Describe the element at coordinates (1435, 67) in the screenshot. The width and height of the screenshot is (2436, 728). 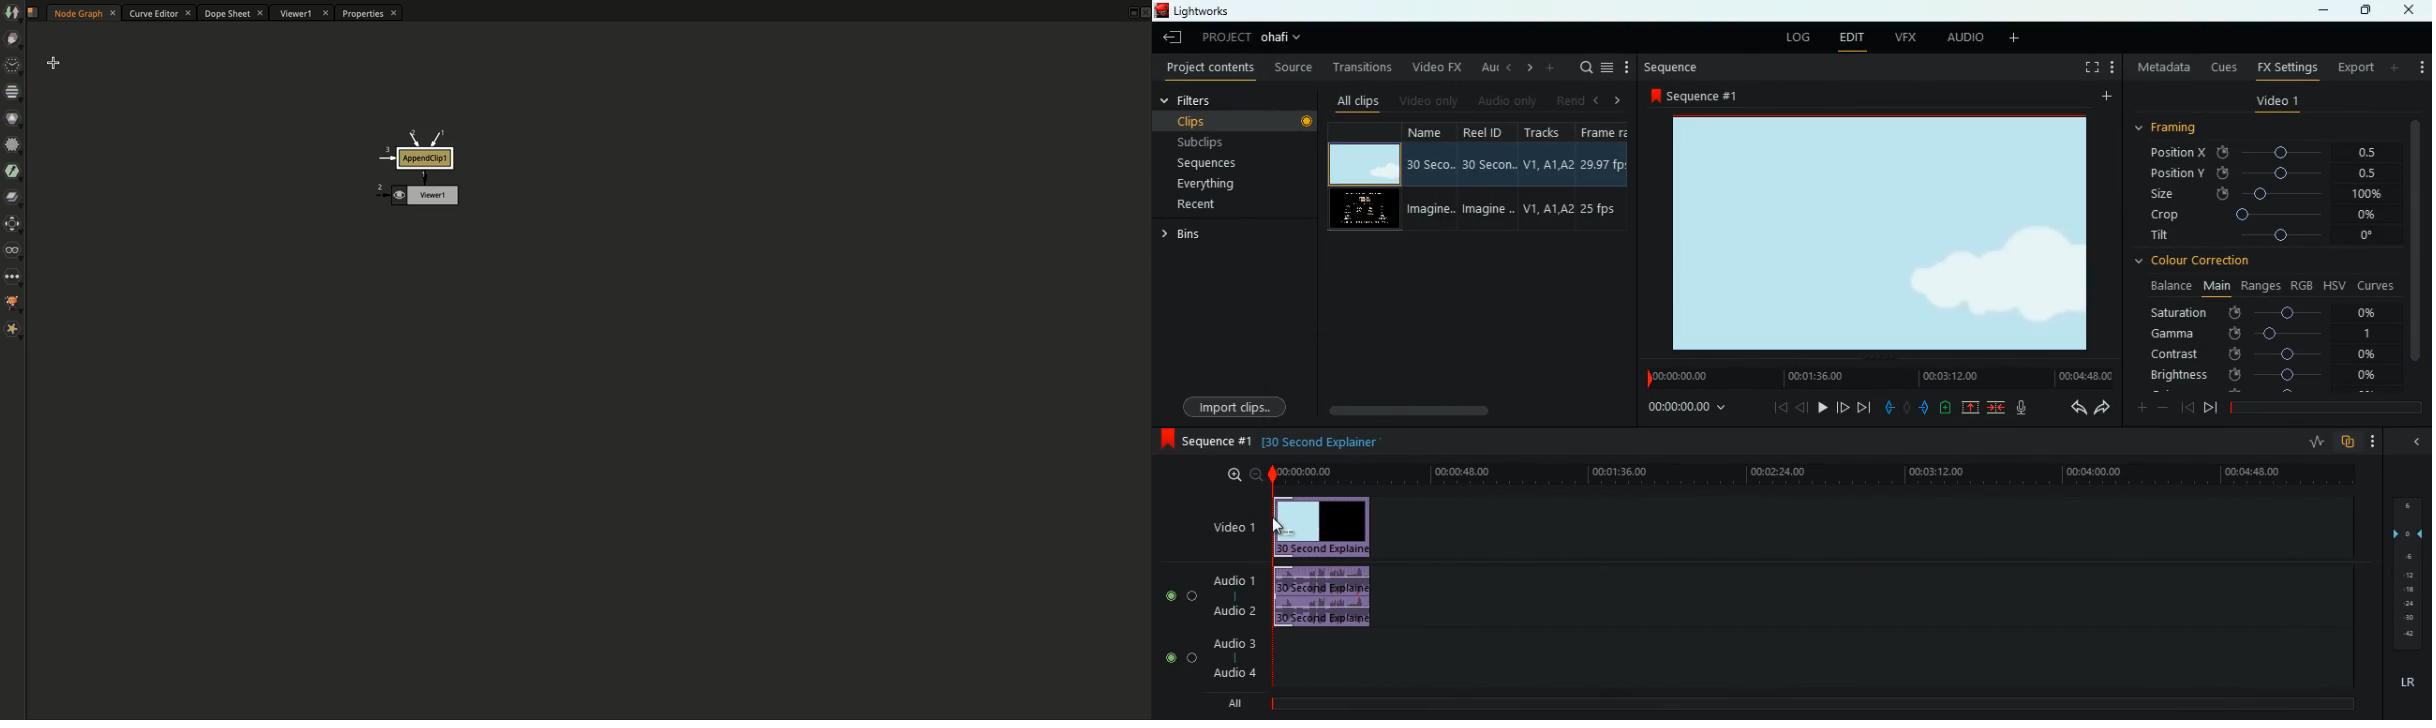
I see `video fx` at that location.